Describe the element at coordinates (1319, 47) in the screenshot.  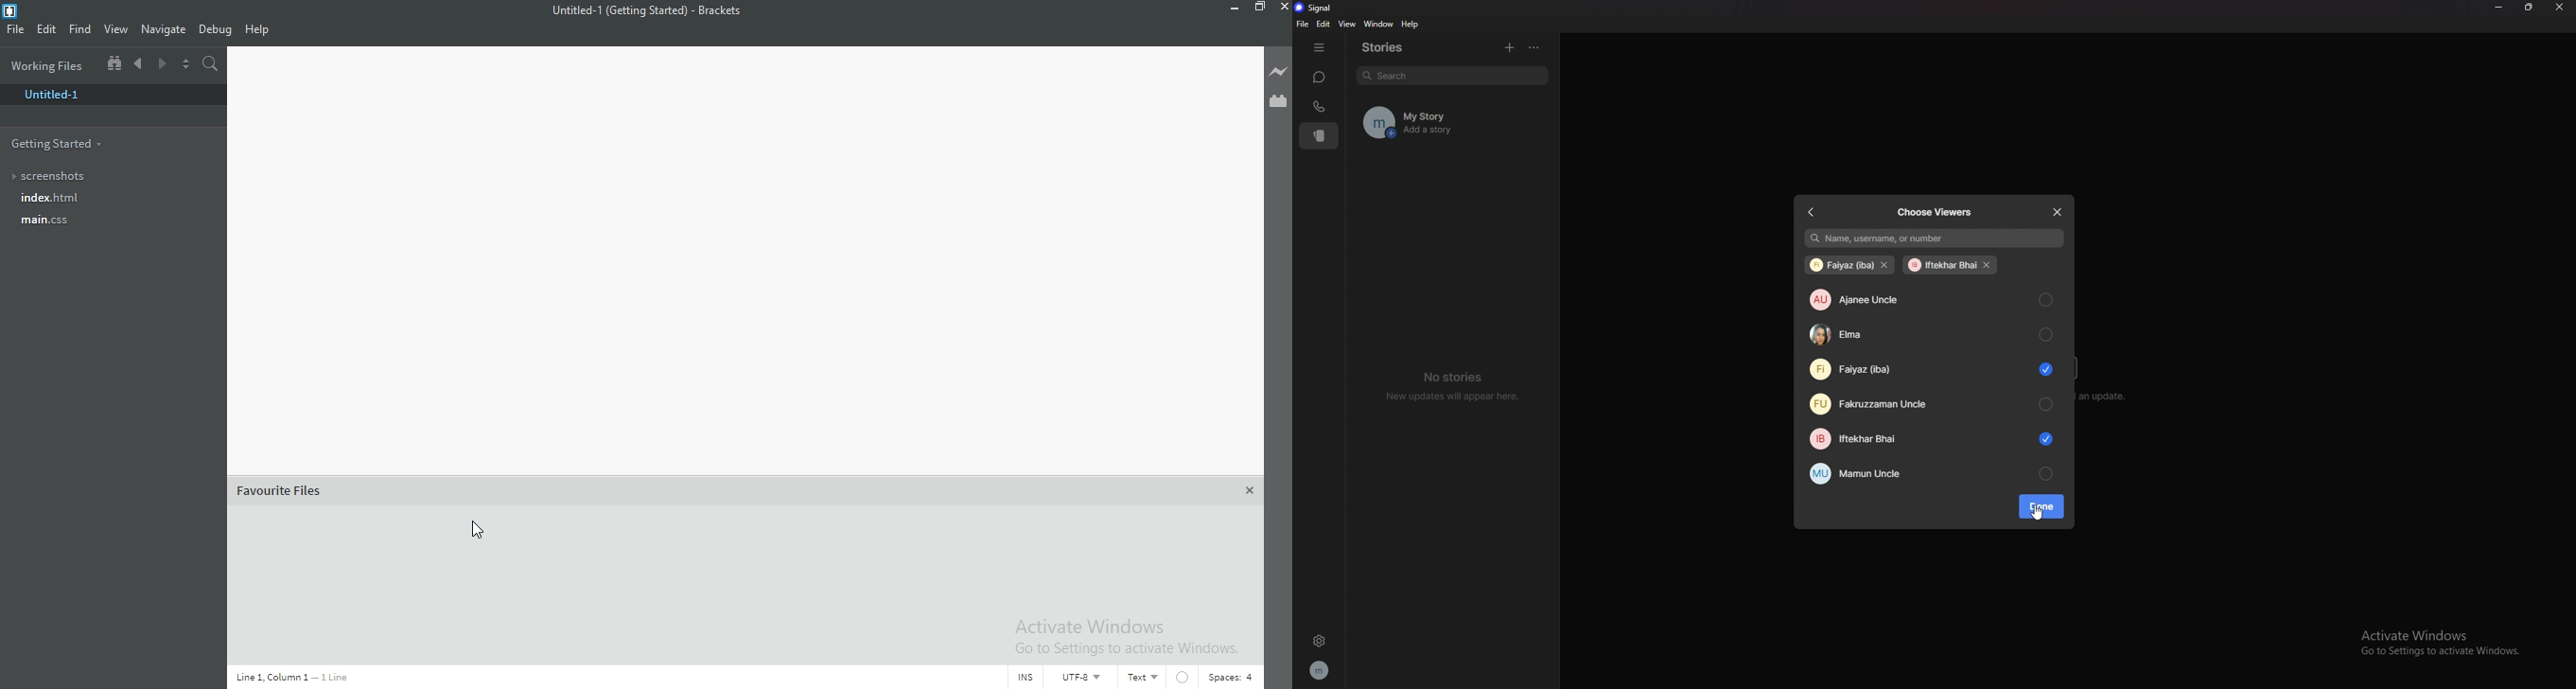
I see `hide tab` at that location.